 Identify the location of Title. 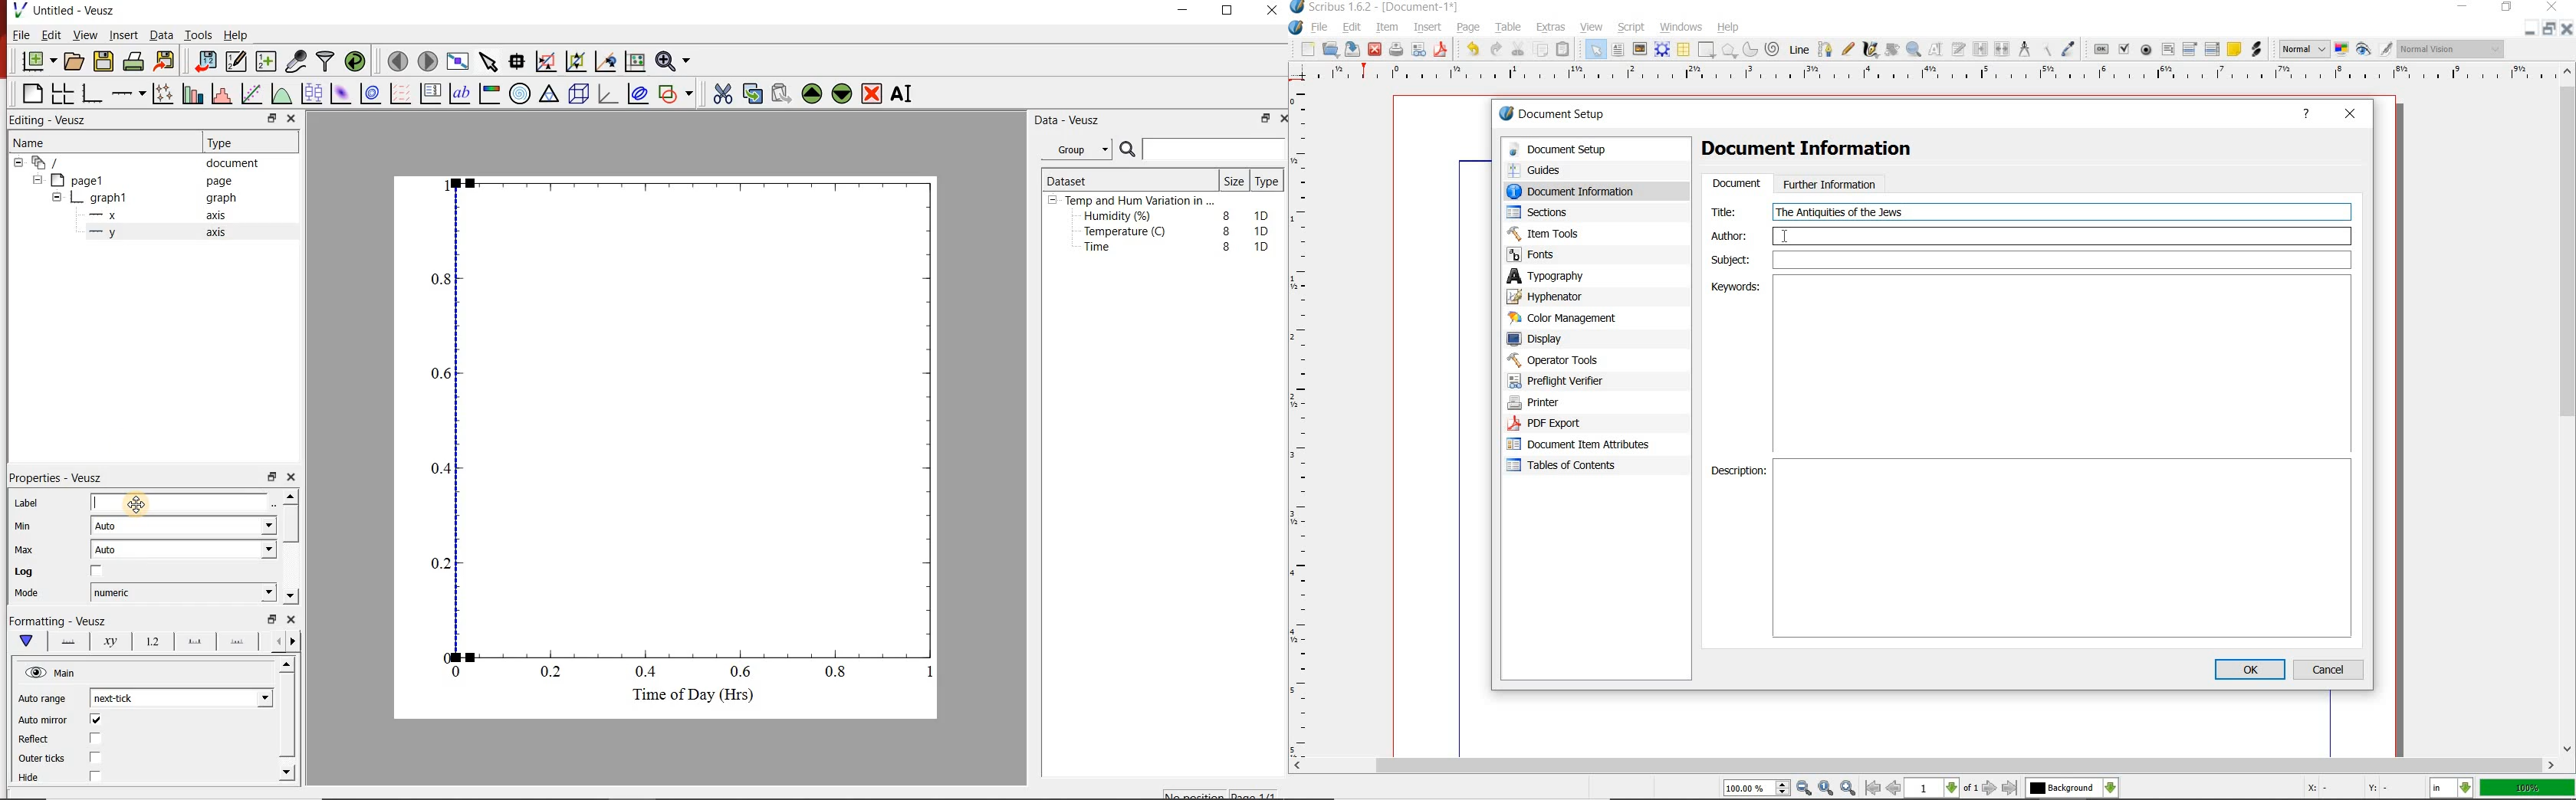
(1733, 211).